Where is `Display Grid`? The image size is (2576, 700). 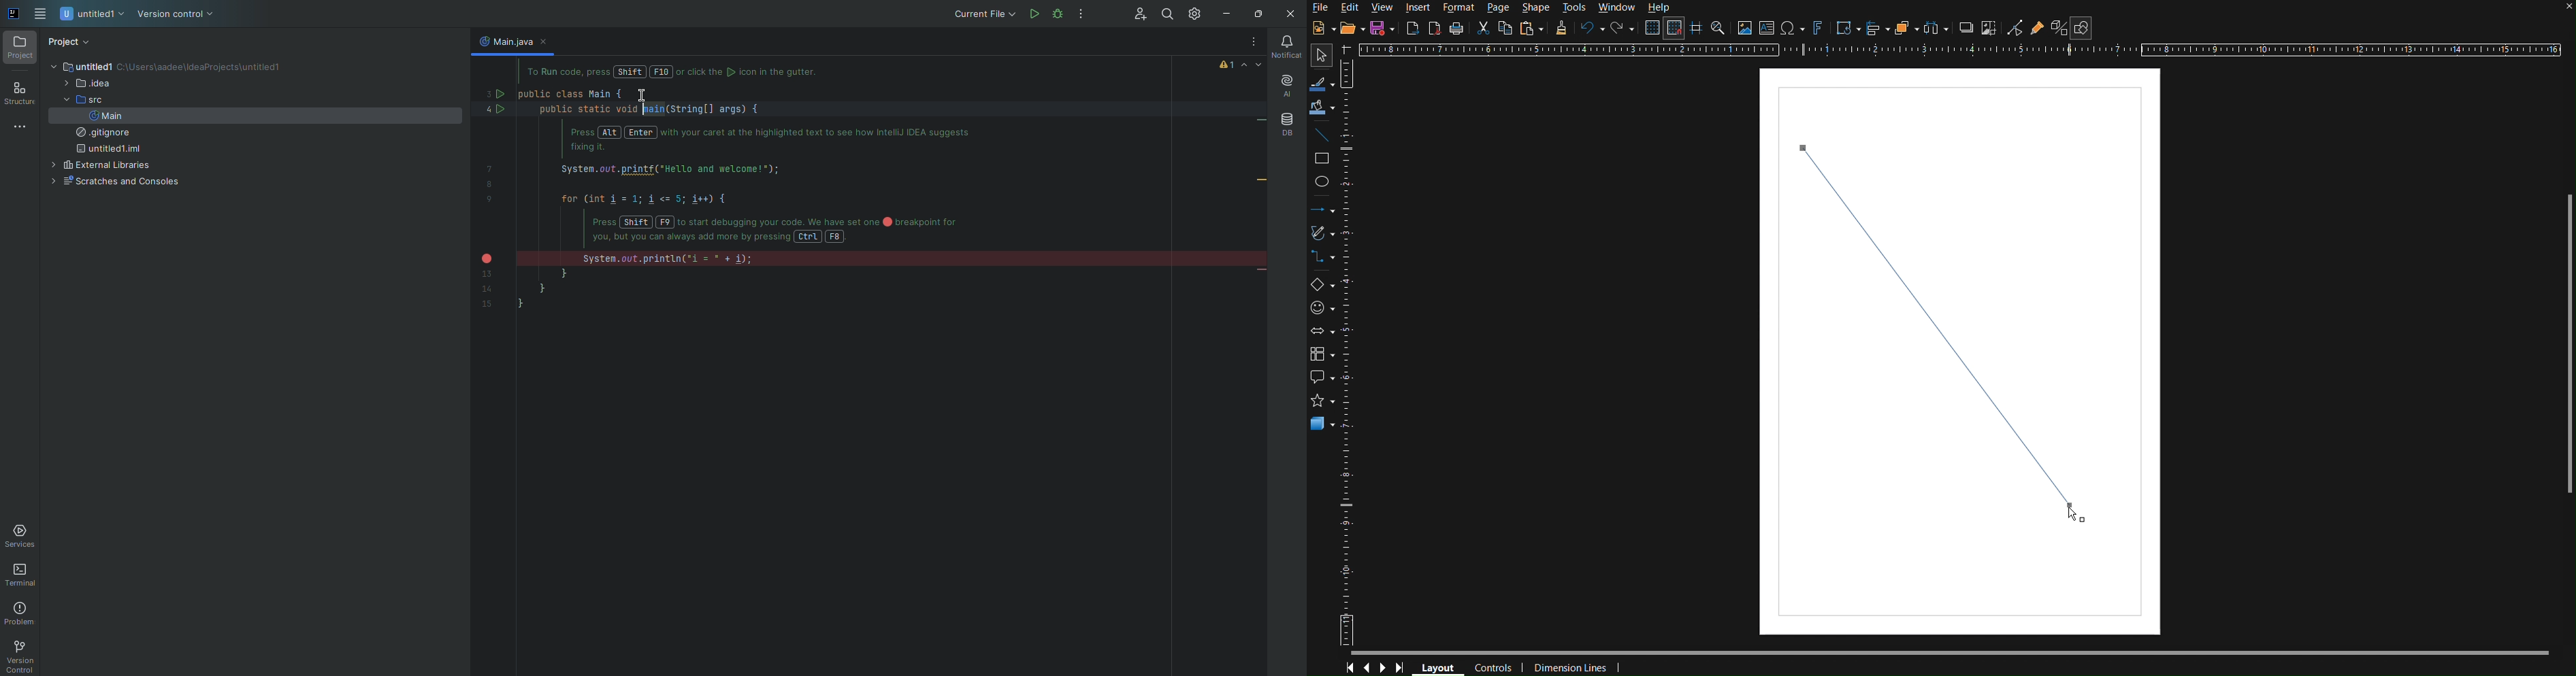
Display Grid is located at coordinates (1651, 28).